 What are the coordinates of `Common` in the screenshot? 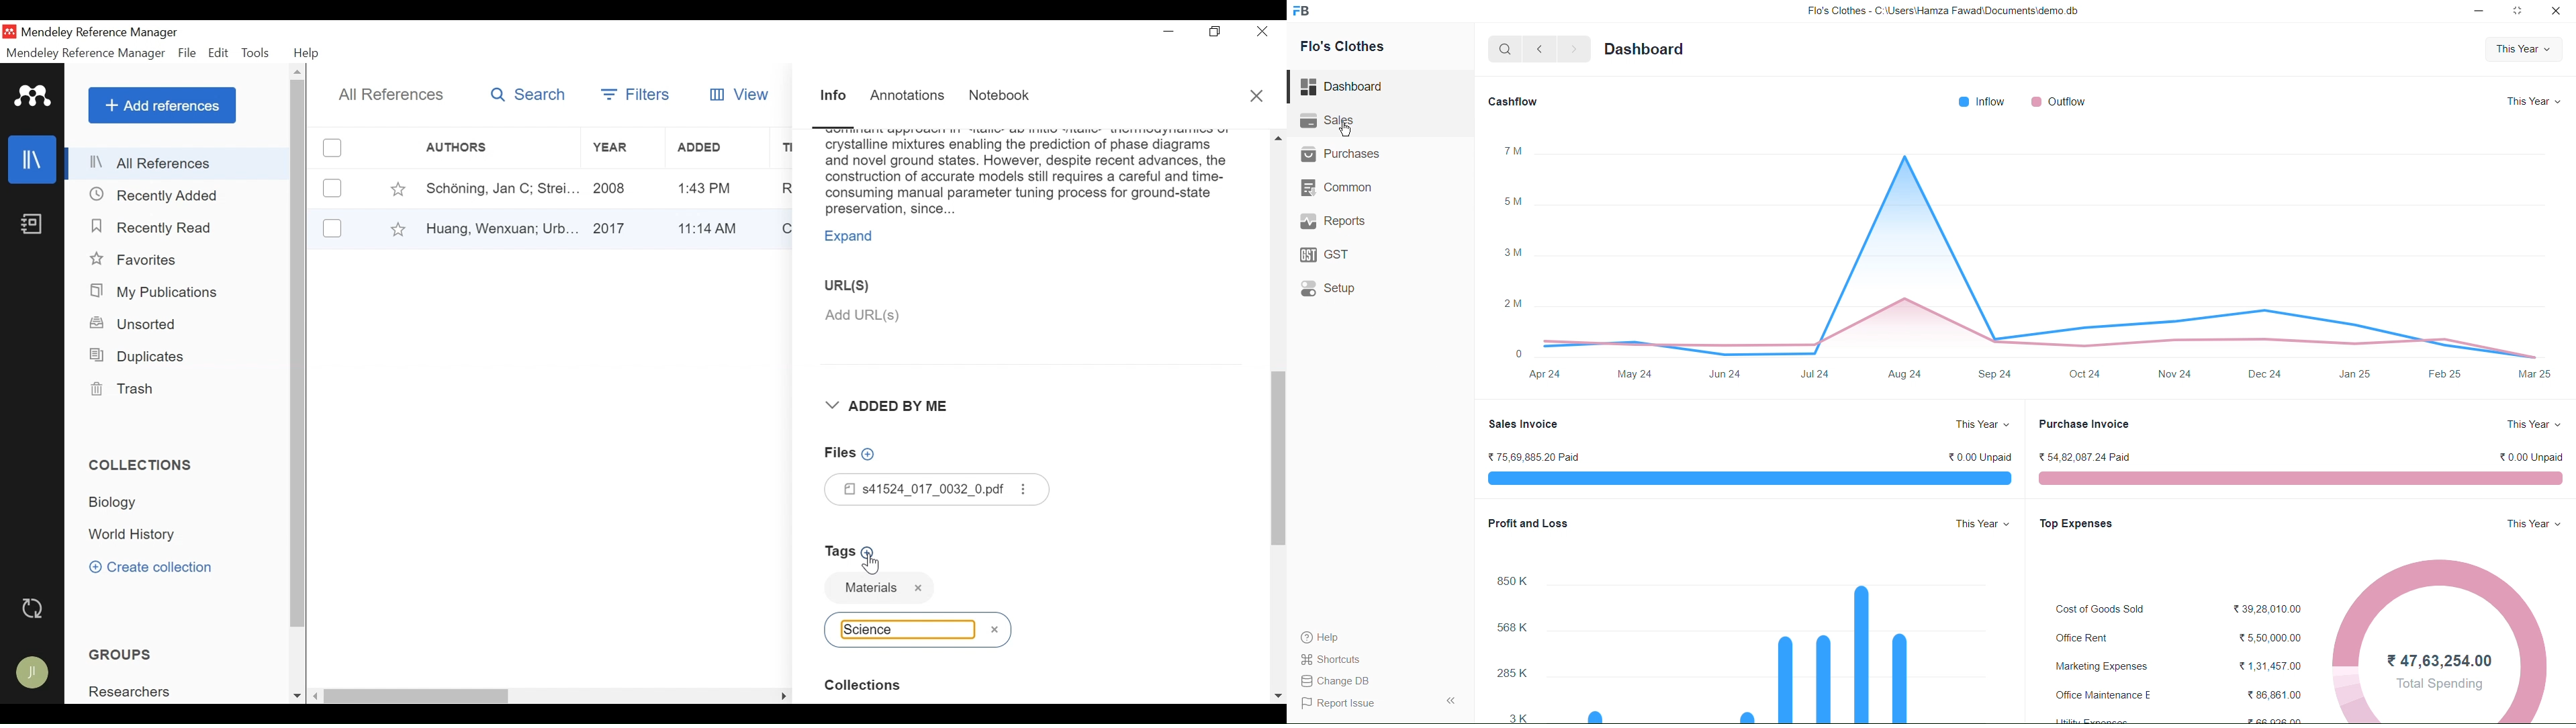 It's located at (1336, 185).